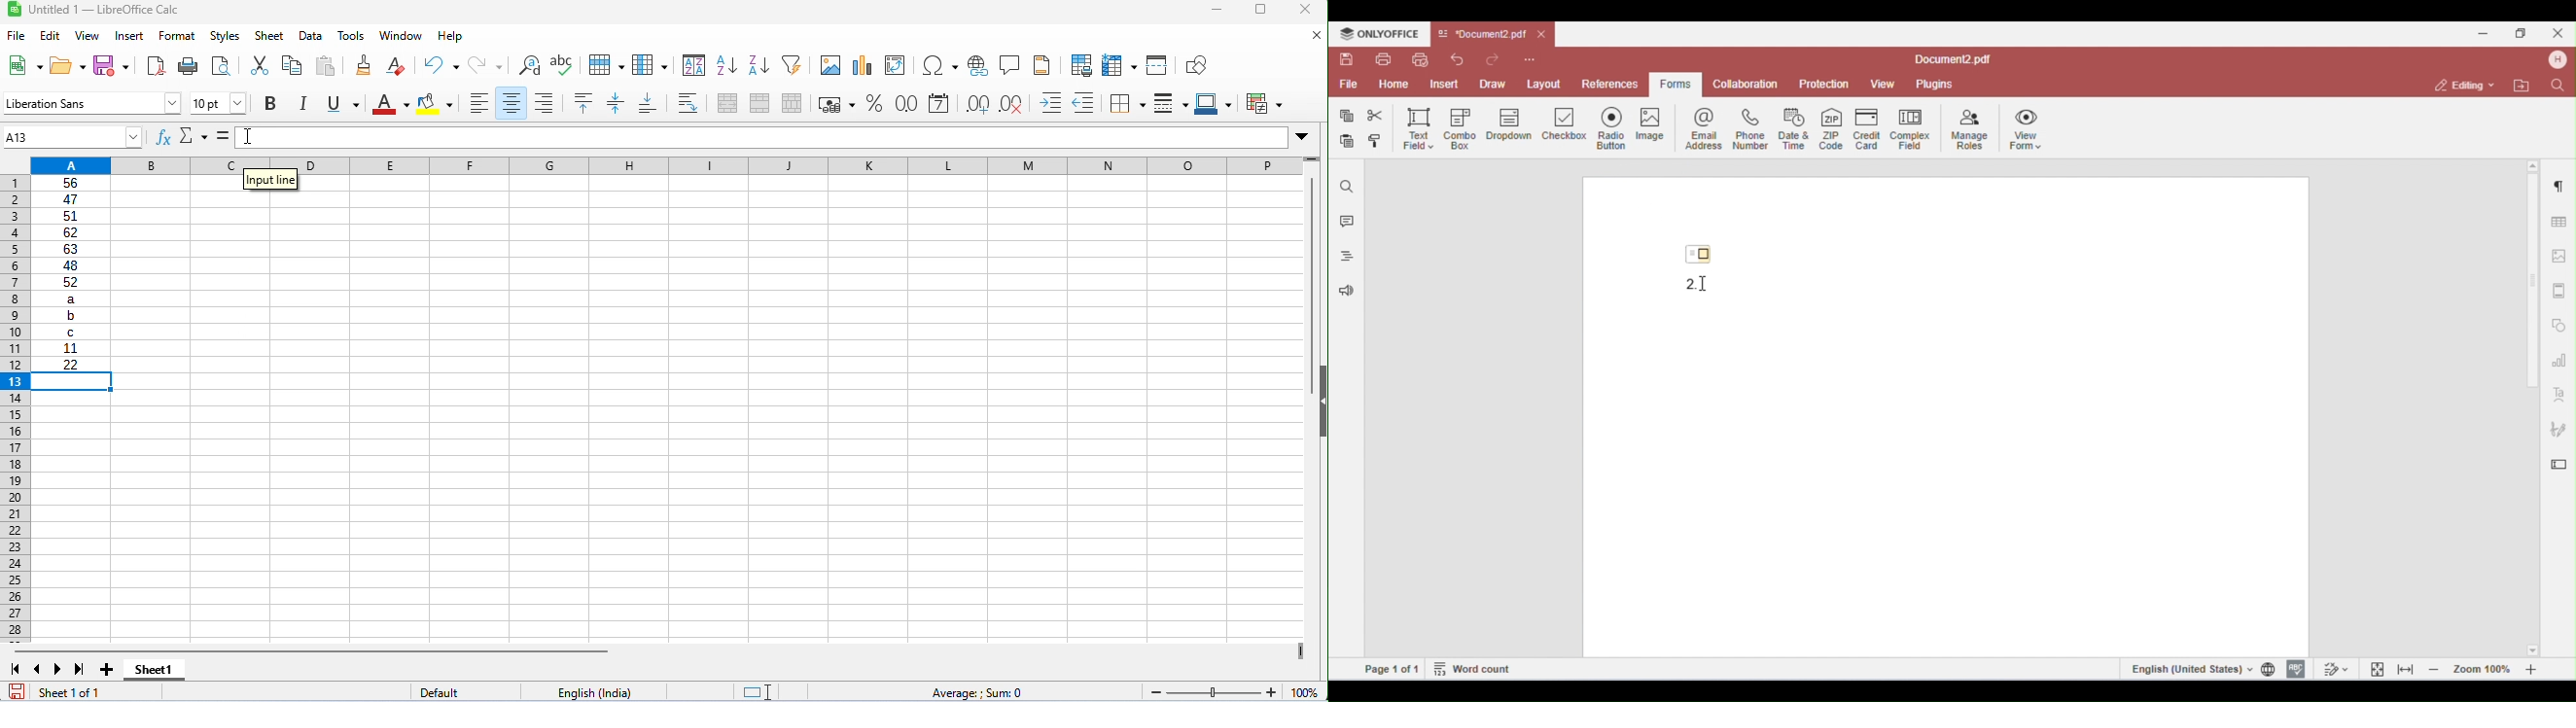  I want to click on Expand/Collapse, so click(1301, 137).